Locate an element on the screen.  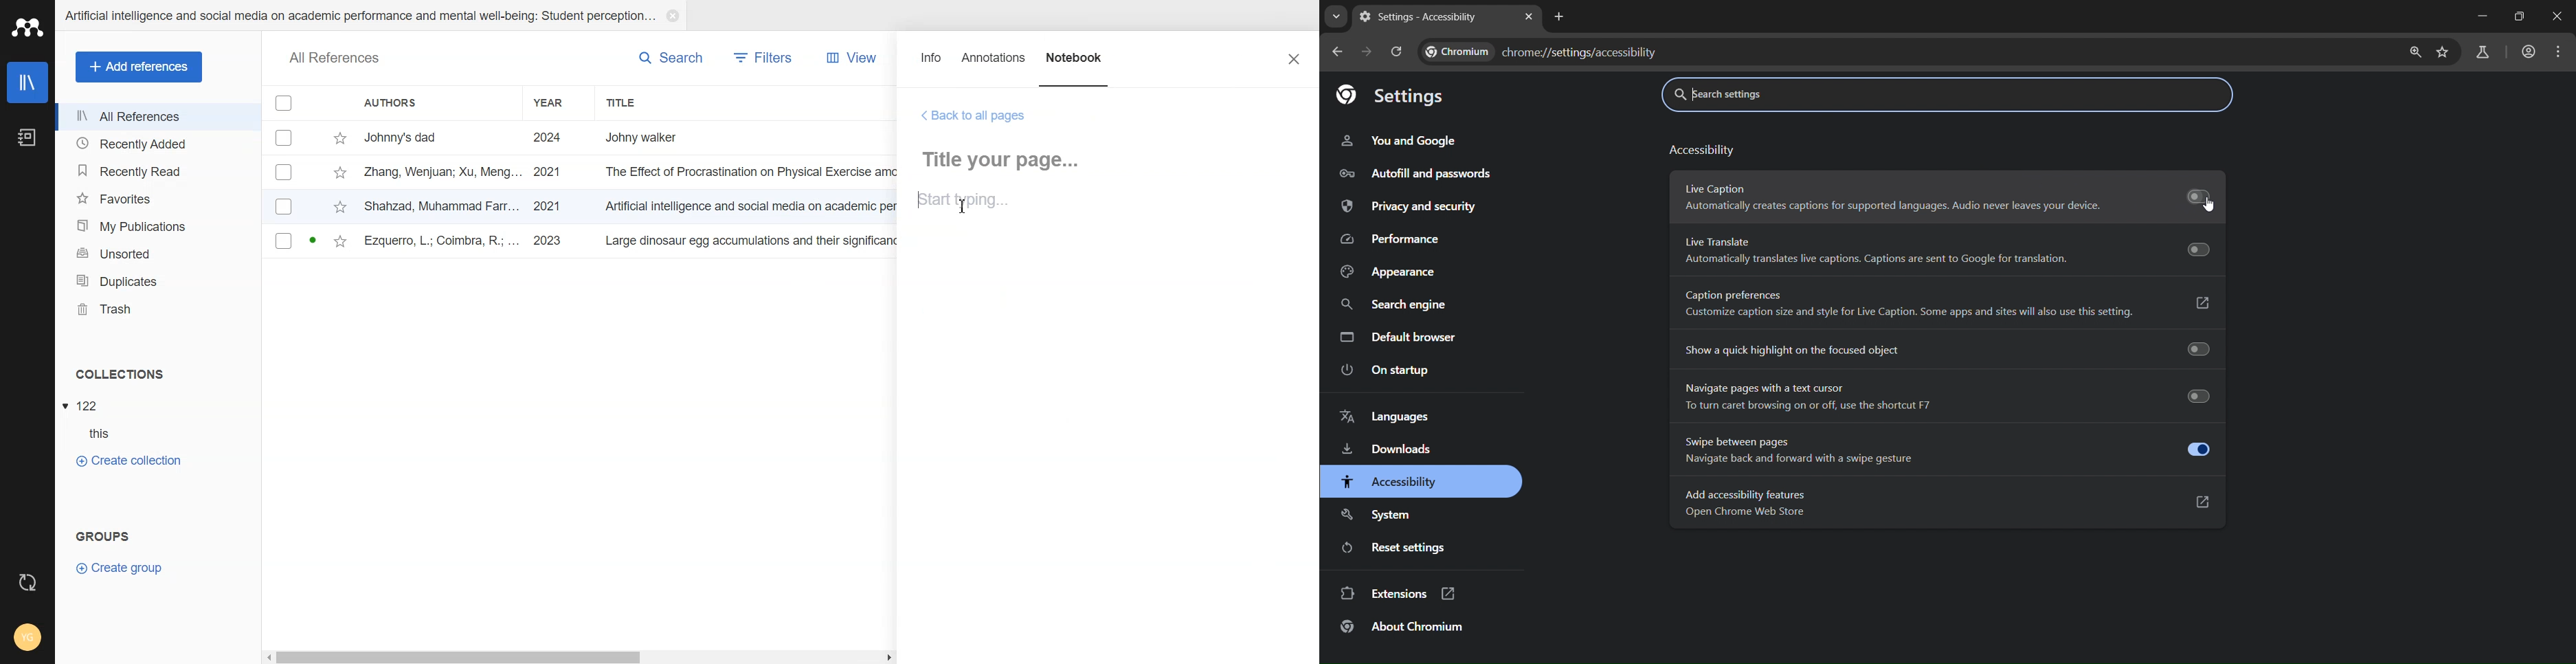
Duplicates is located at coordinates (157, 281).